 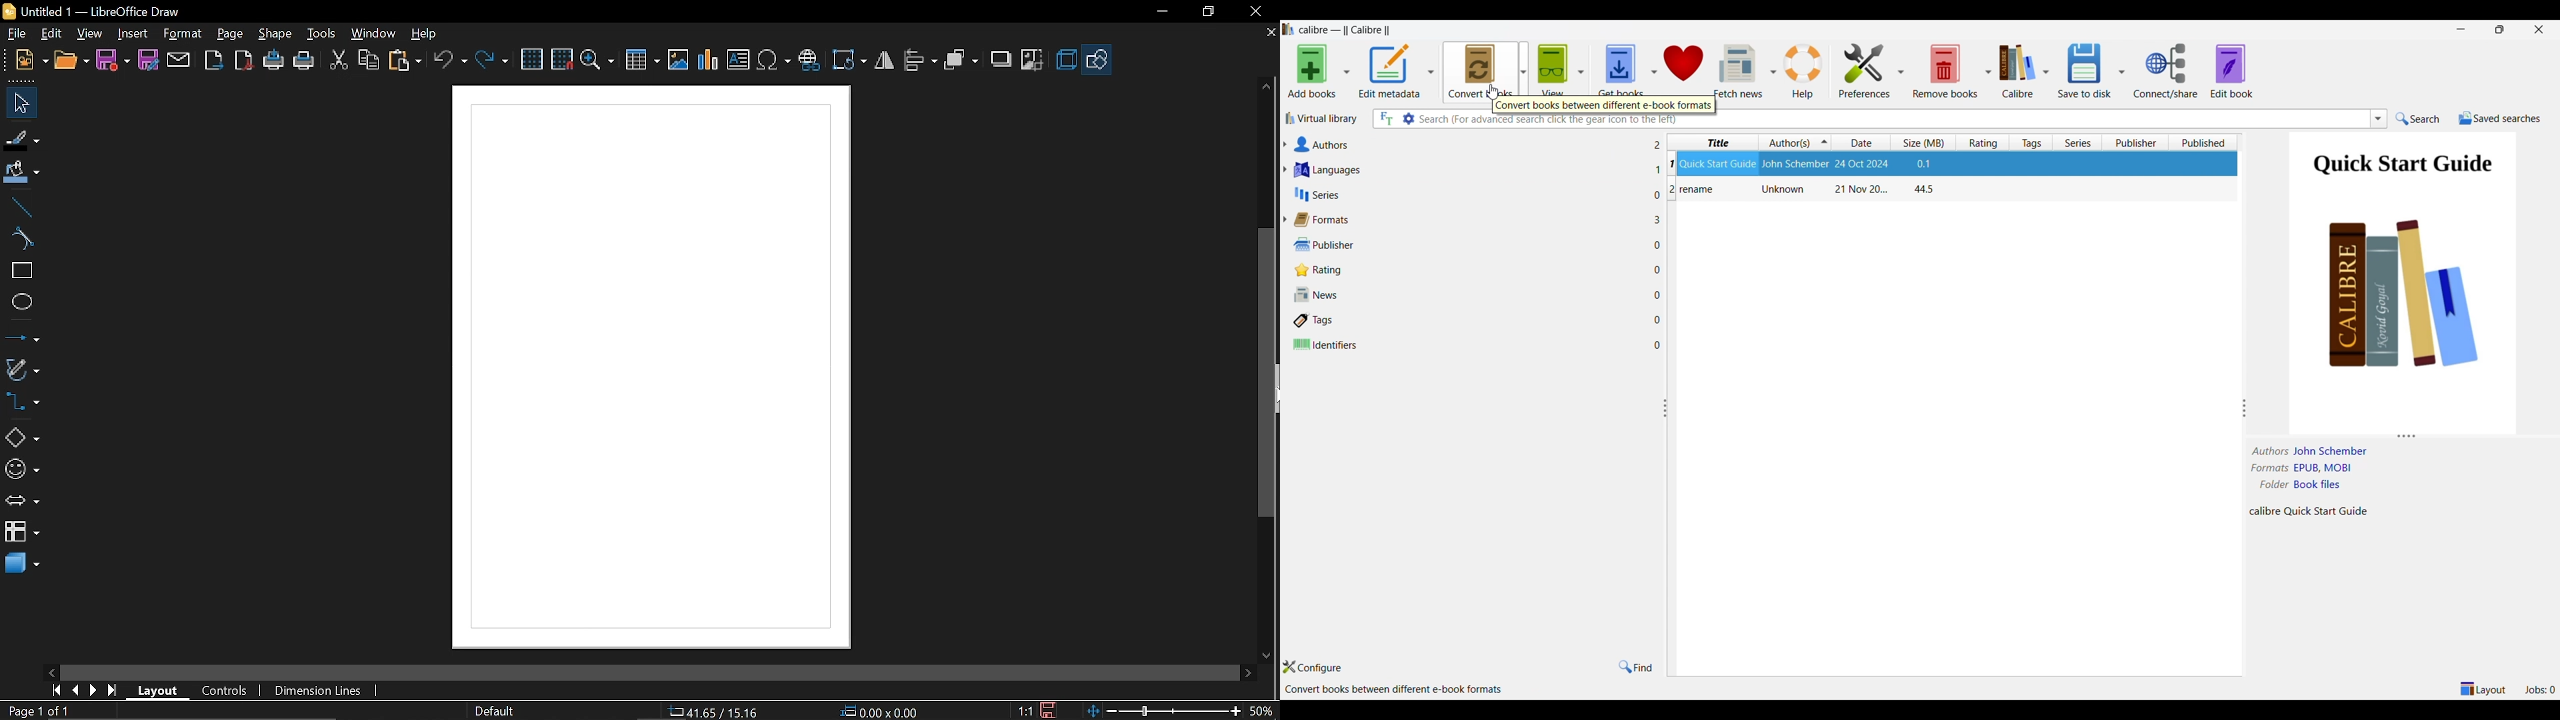 I want to click on page, so click(x=230, y=34).